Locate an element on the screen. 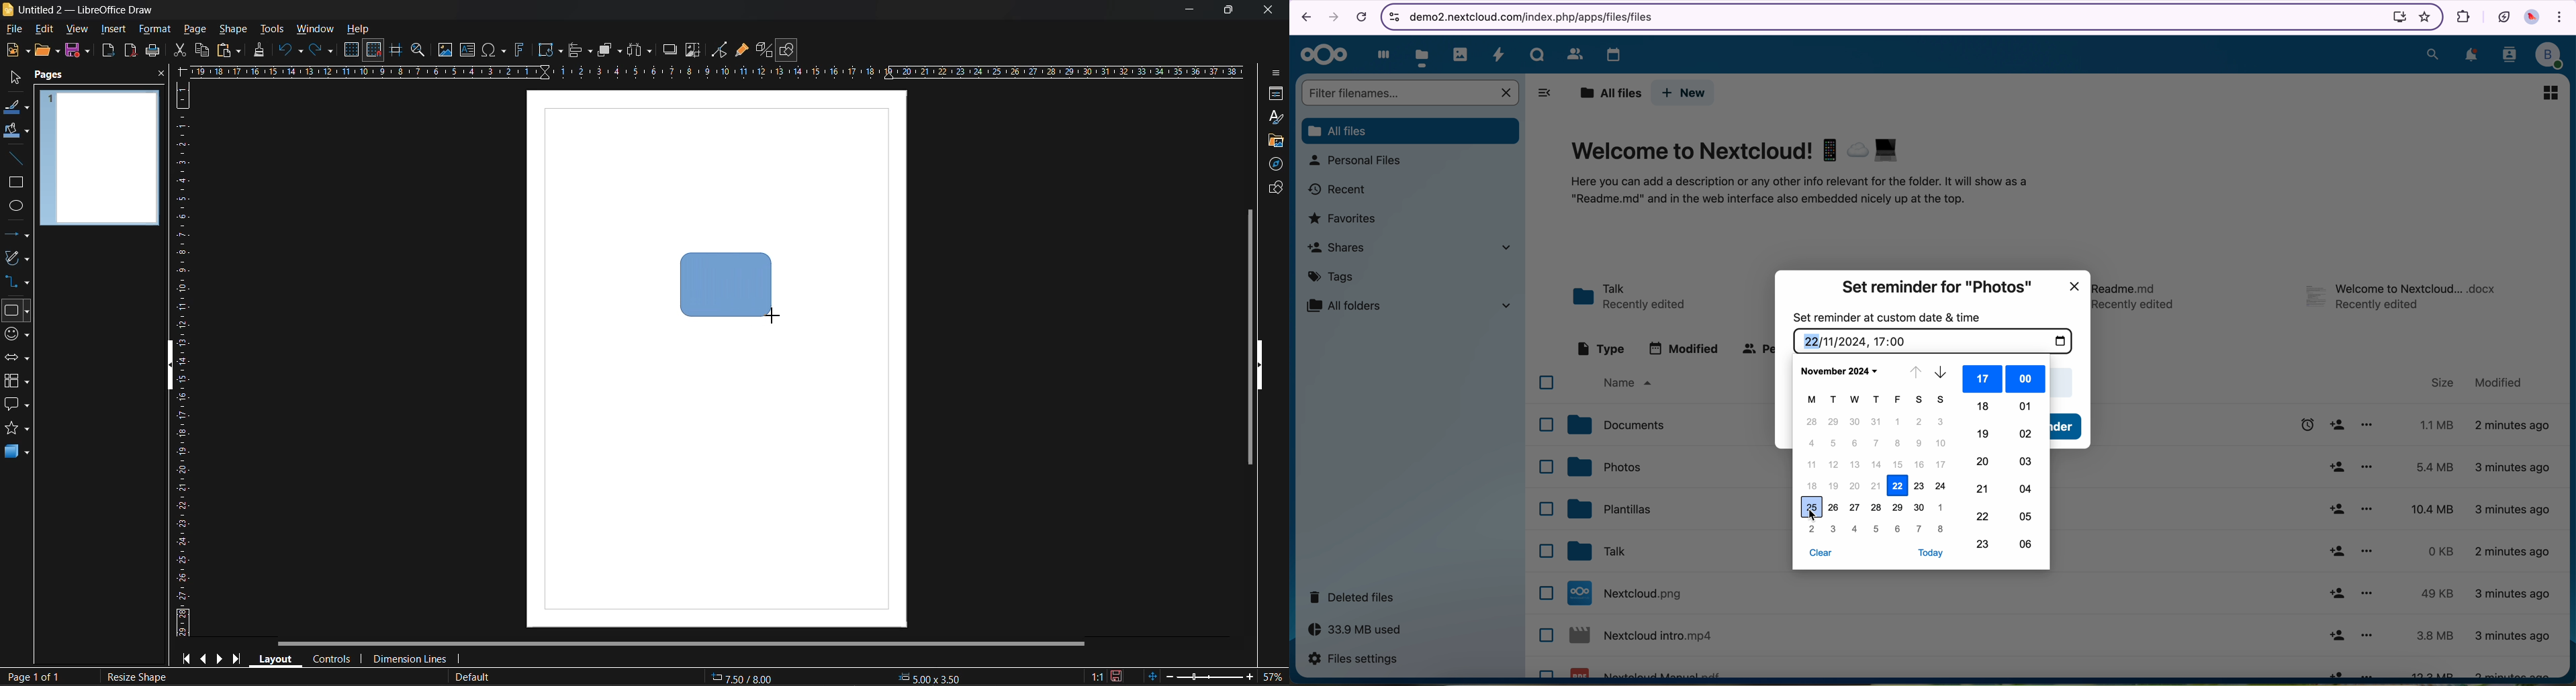 Image resolution: width=2576 pixels, height=700 pixels. stars and banners is located at coordinates (15, 428).